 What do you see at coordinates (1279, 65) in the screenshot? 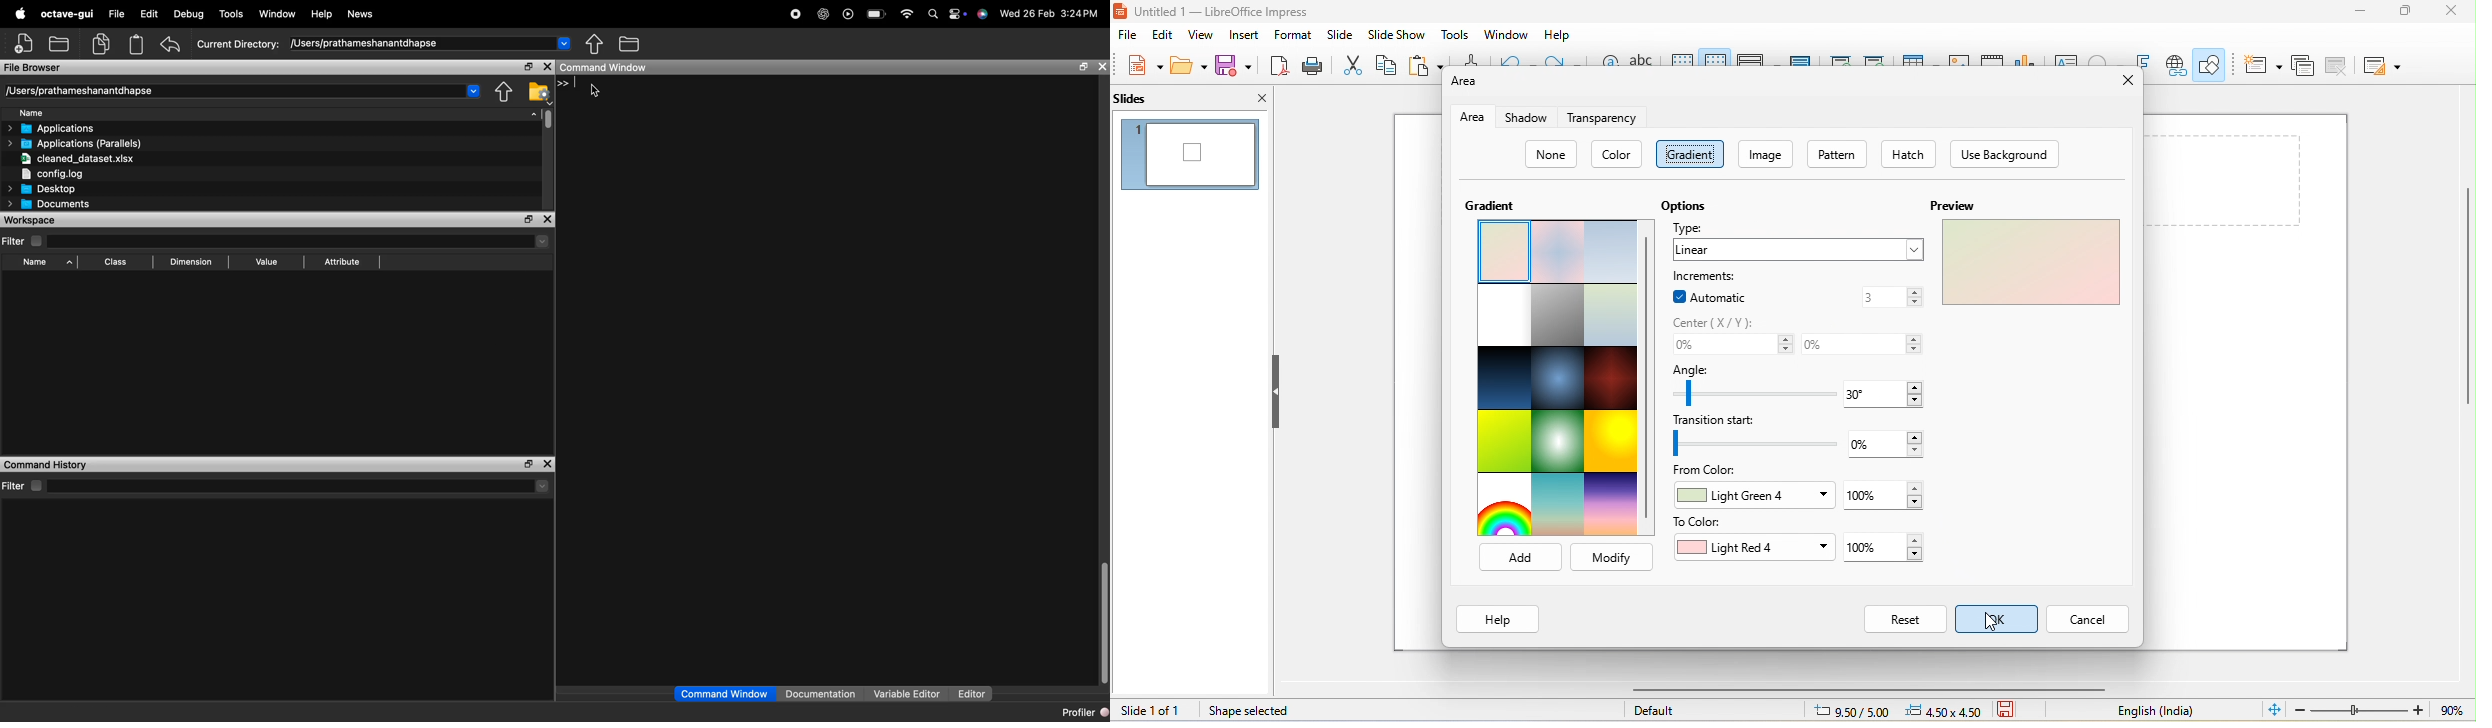
I see `export pdf` at bounding box center [1279, 65].